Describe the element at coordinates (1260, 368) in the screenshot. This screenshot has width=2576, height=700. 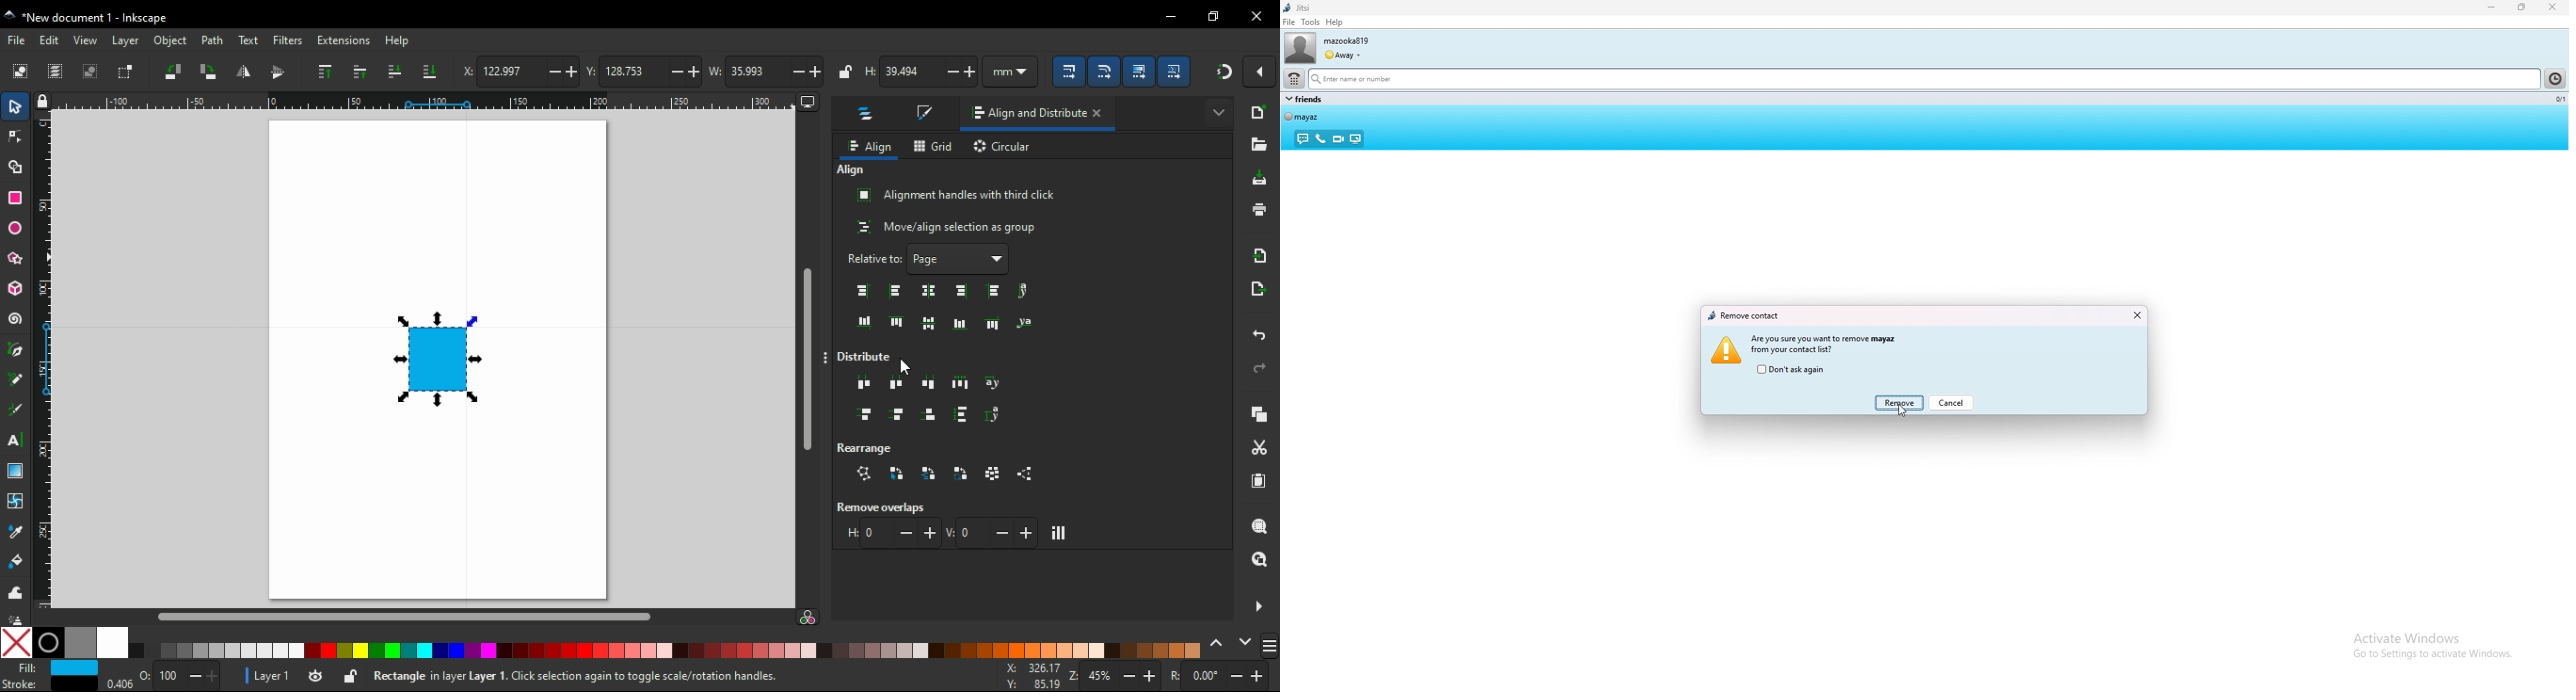
I see `redo` at that location.